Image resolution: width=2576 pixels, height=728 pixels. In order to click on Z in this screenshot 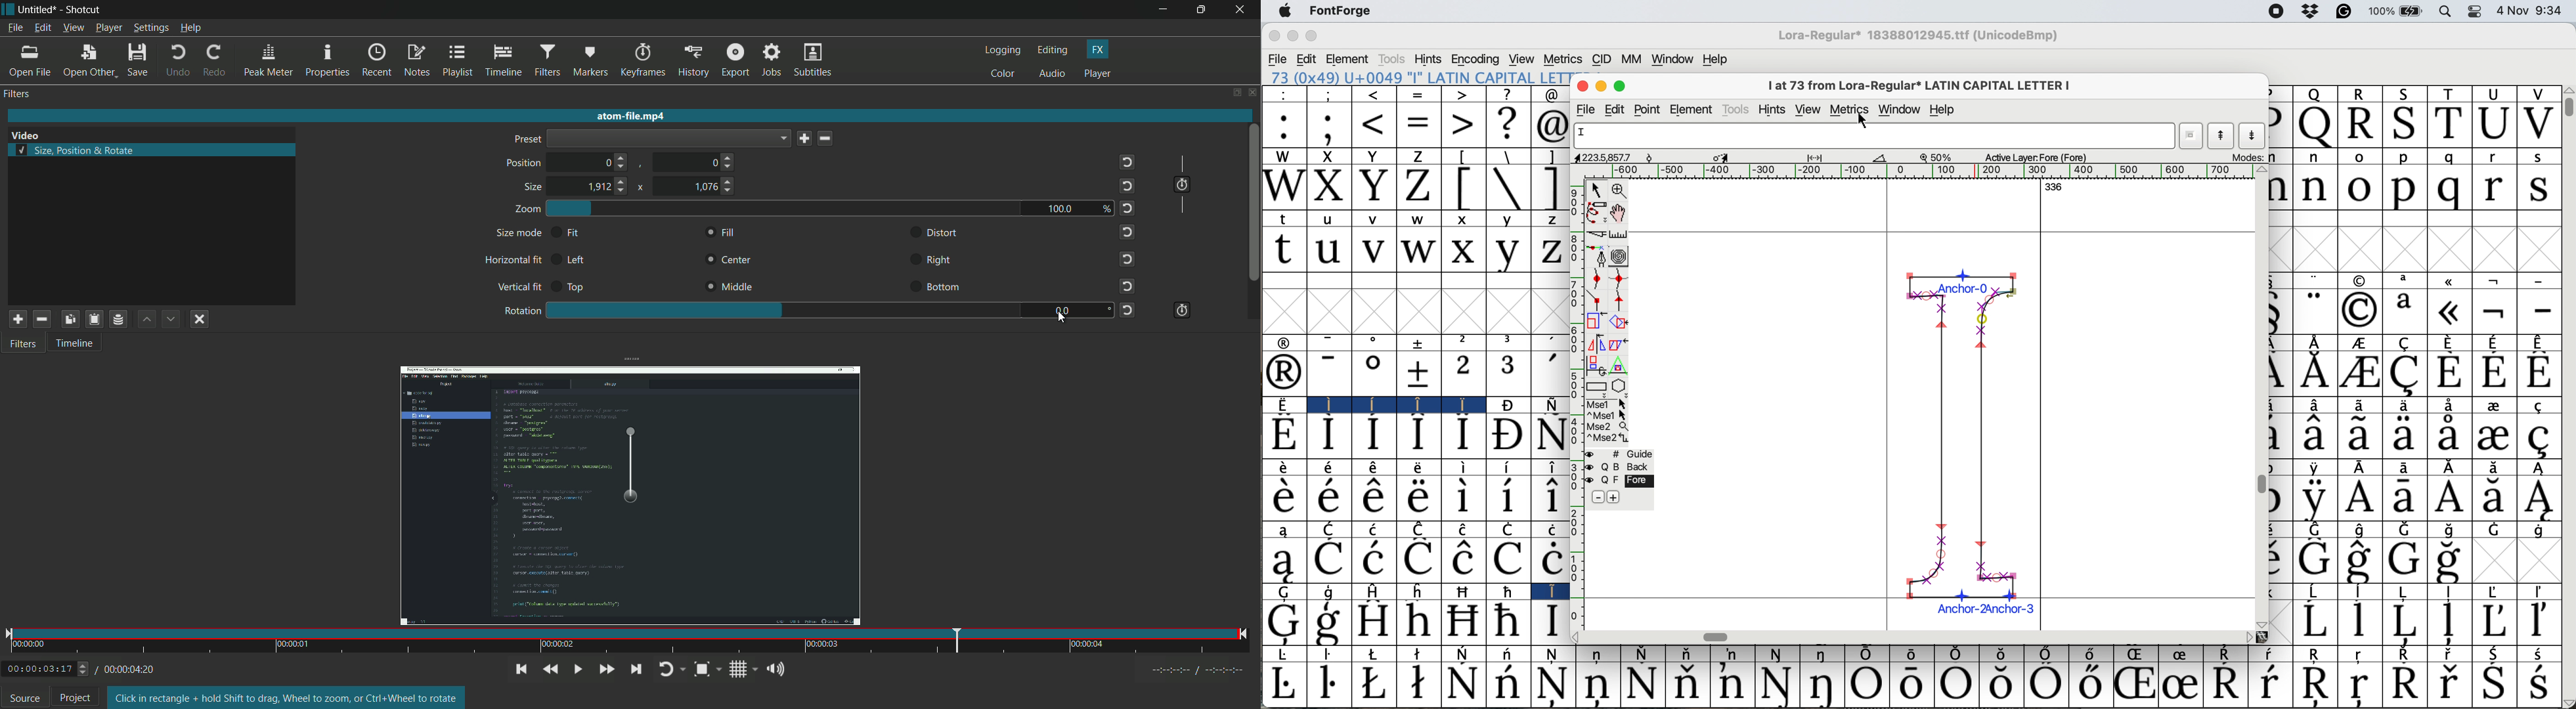, I will do `click(1420, 188)`.